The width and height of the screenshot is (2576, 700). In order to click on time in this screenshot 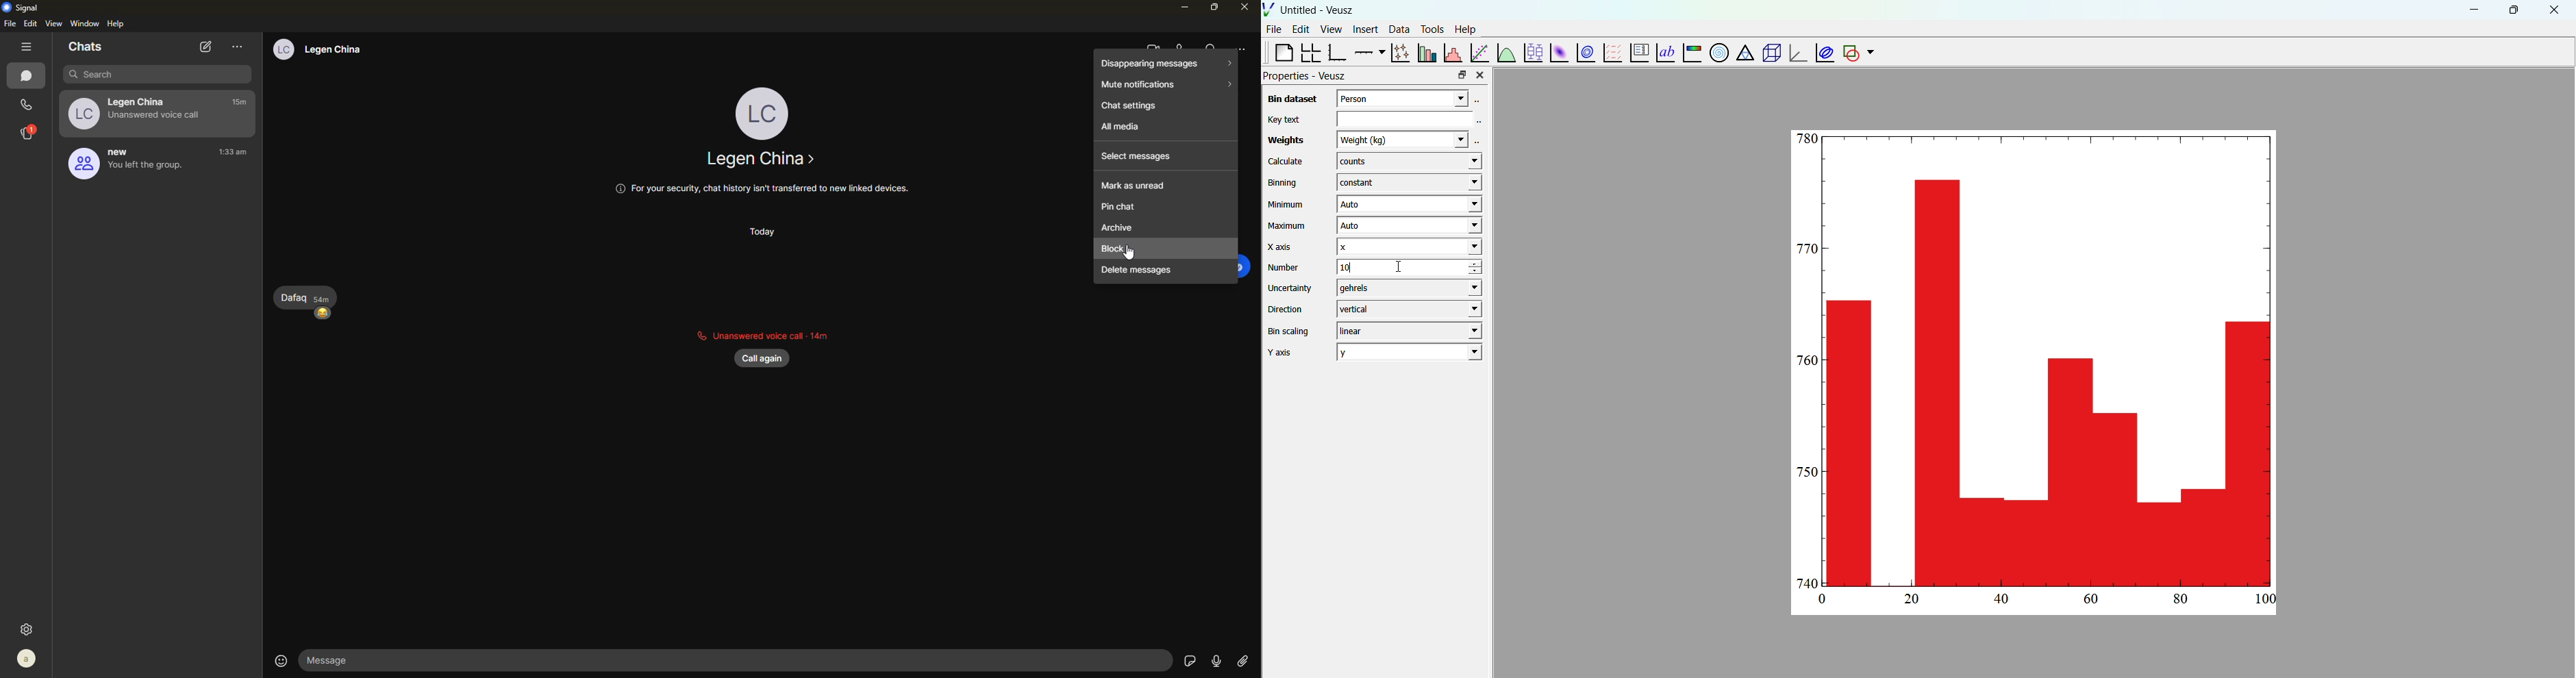, I will do `click(241, 102)`.